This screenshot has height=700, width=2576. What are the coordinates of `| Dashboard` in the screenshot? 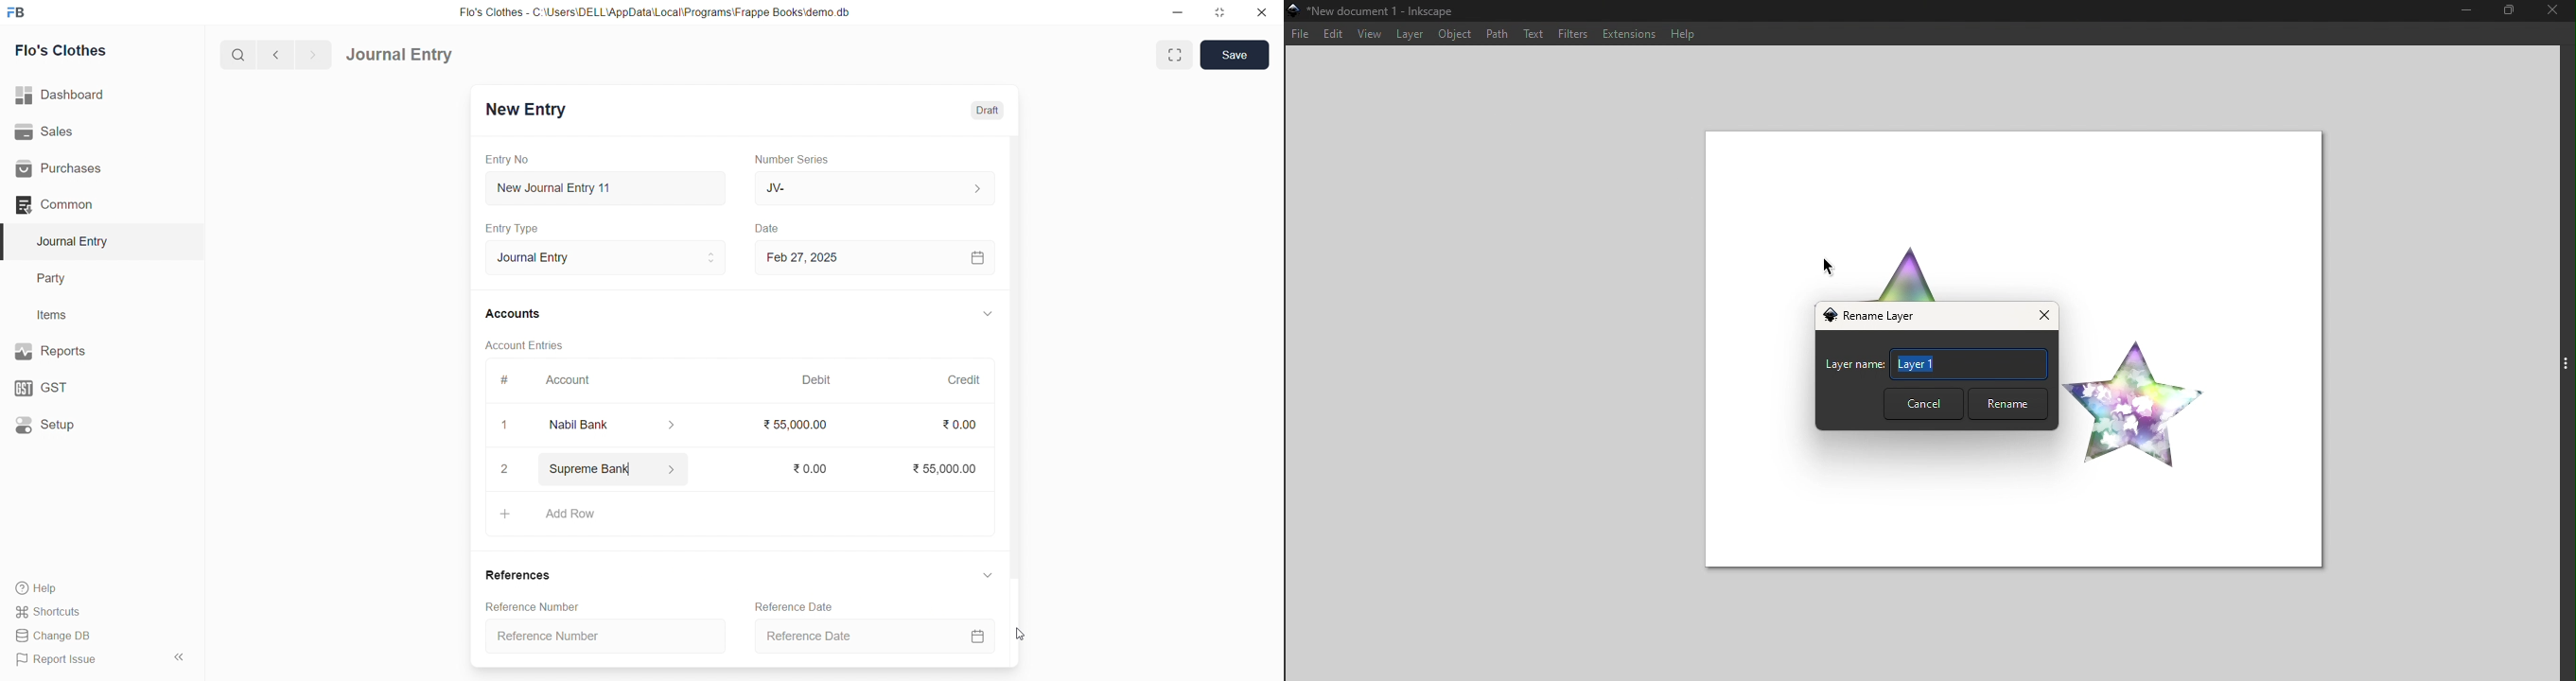 It's located at (73, 96).